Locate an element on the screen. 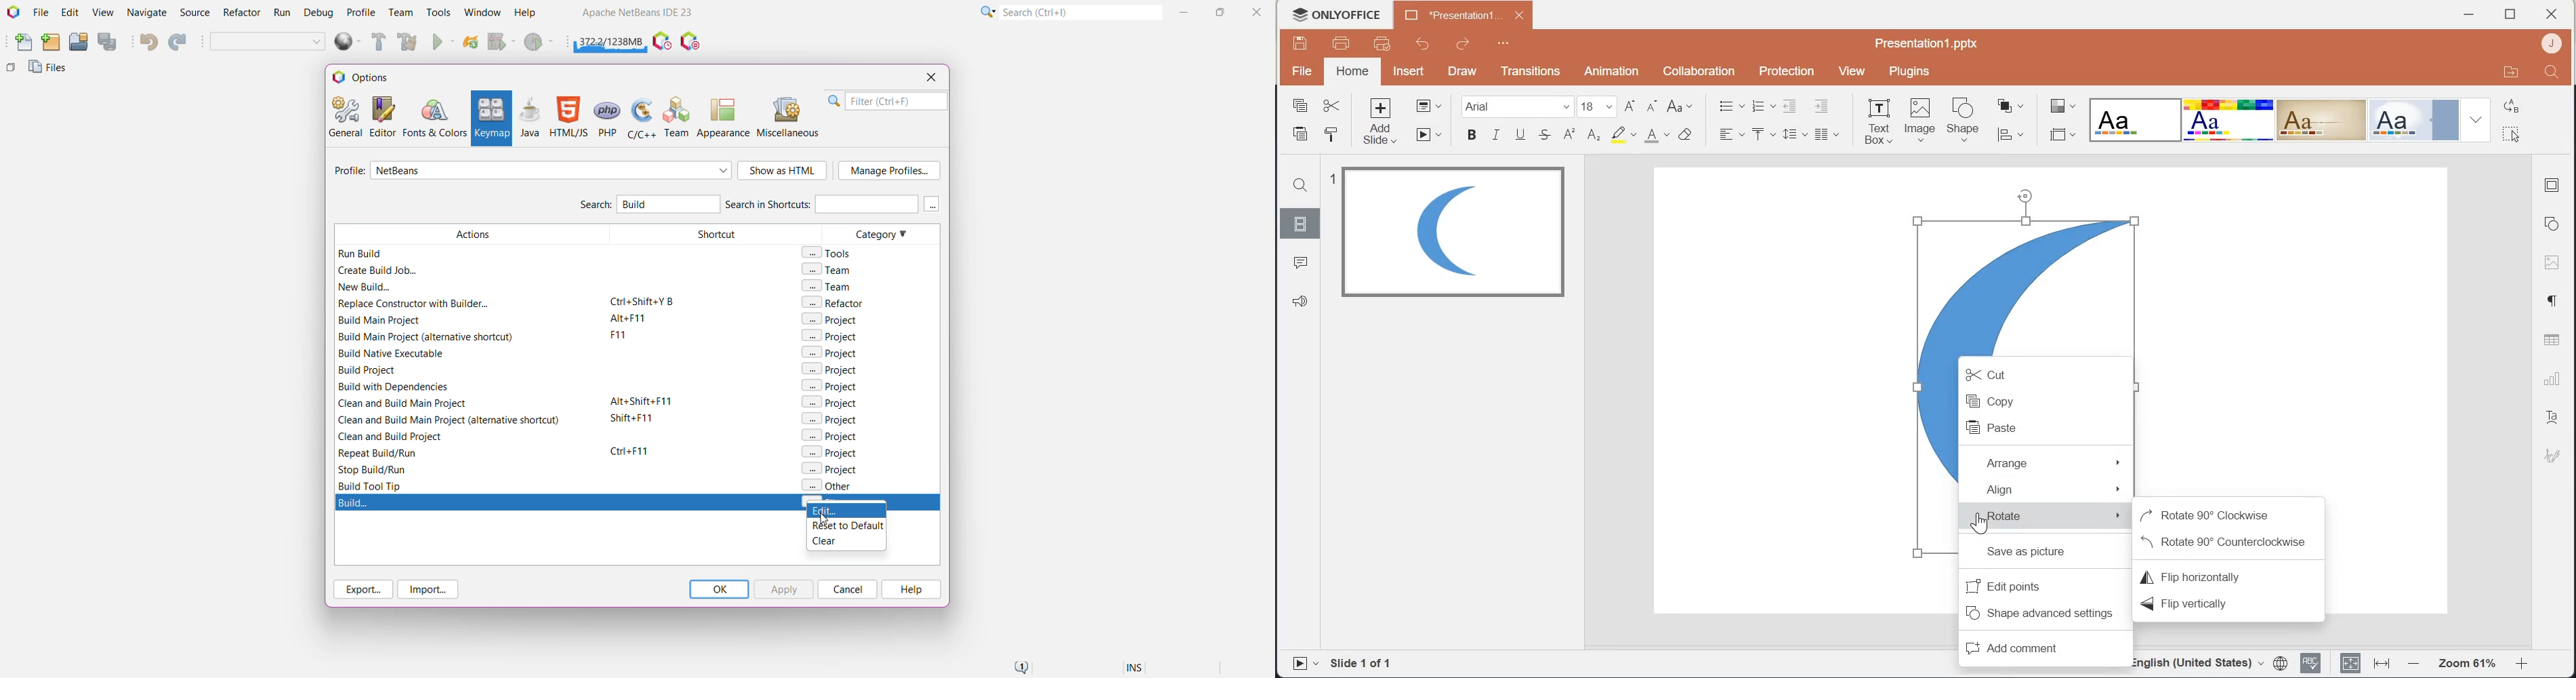 This screenshot has width=2576, height=700. Vertical Align is located at coordinates (1764, 133).